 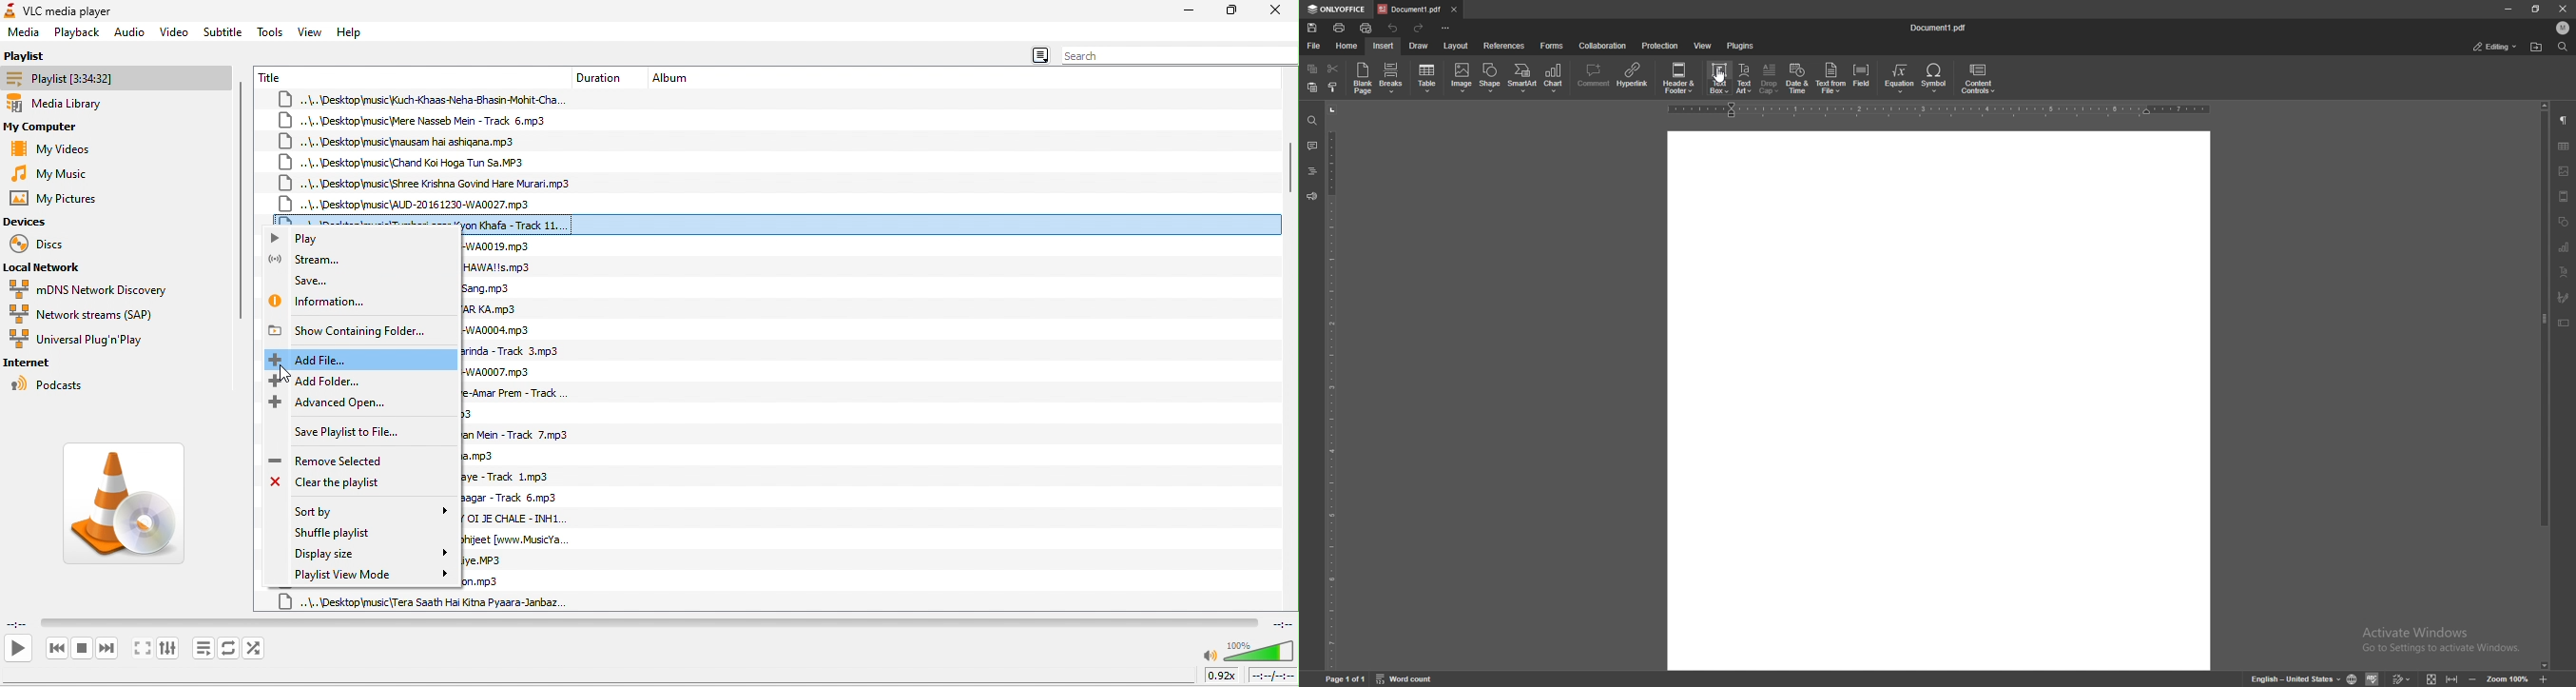 What do you see at coordinates (1720, 77) in the screenshot?
I see `text box` at bounding box center [1720, 77].